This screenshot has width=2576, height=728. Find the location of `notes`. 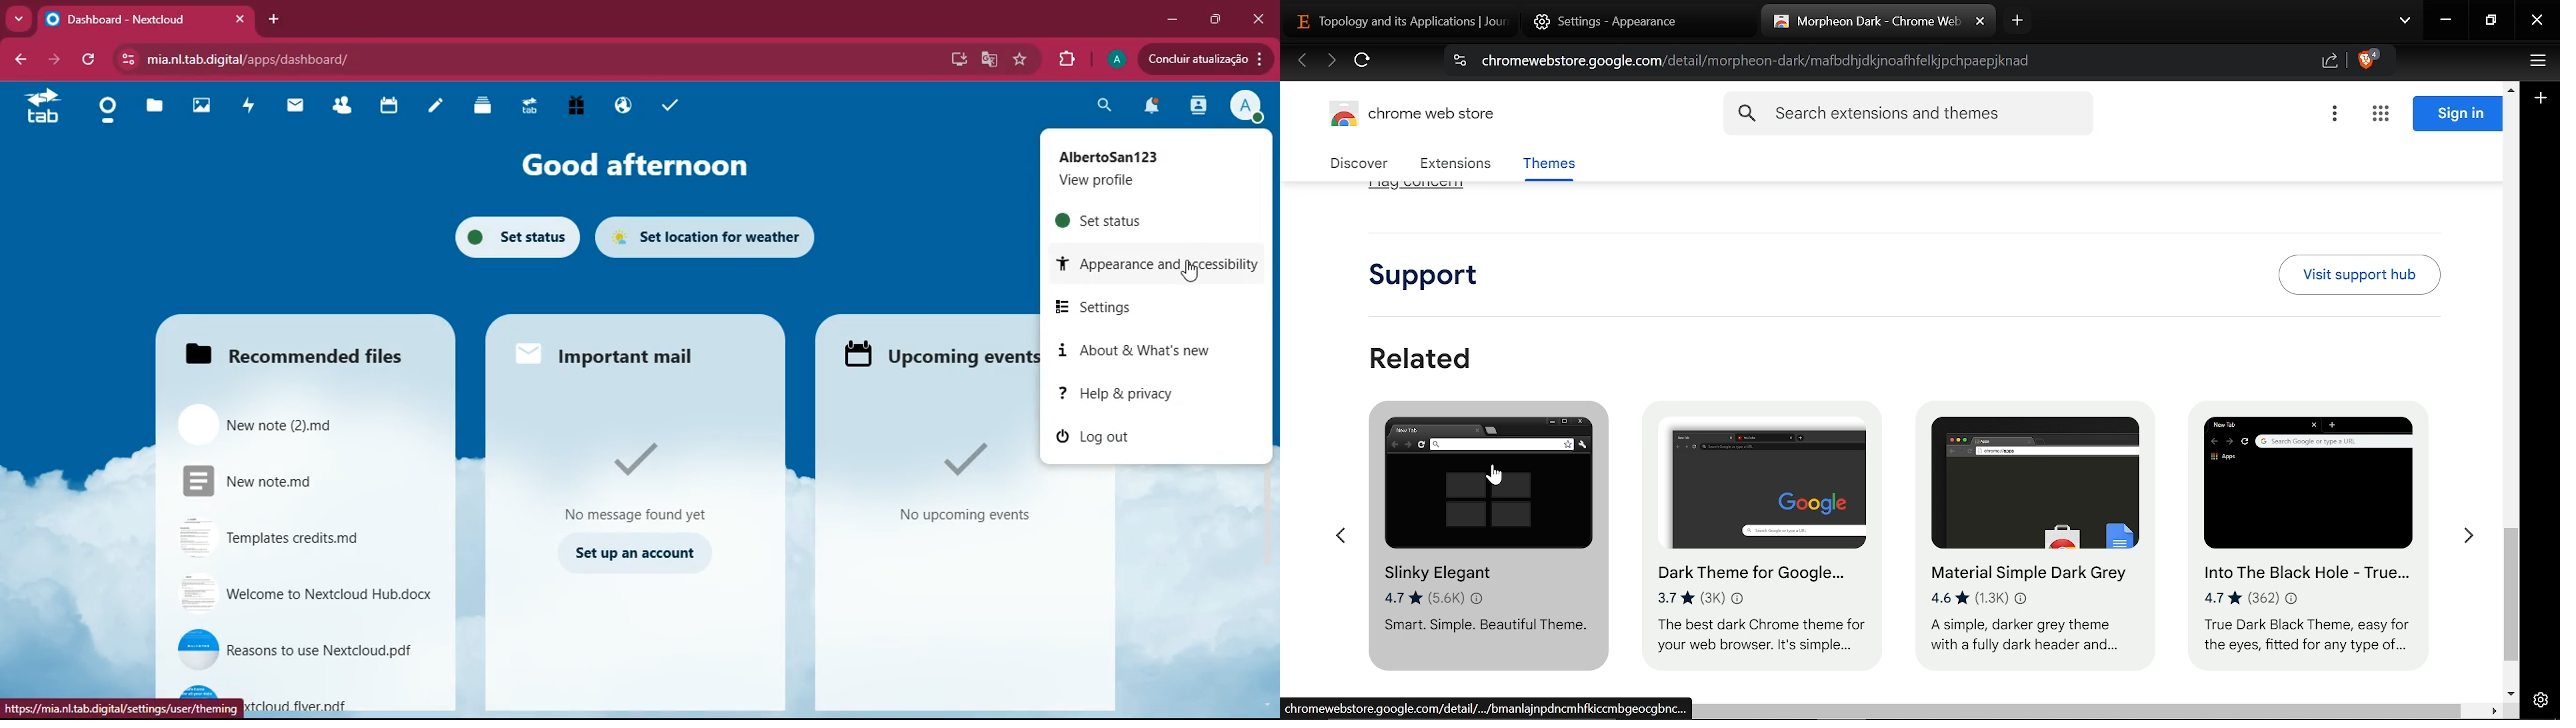

notes is located at coordinates (433, 110).